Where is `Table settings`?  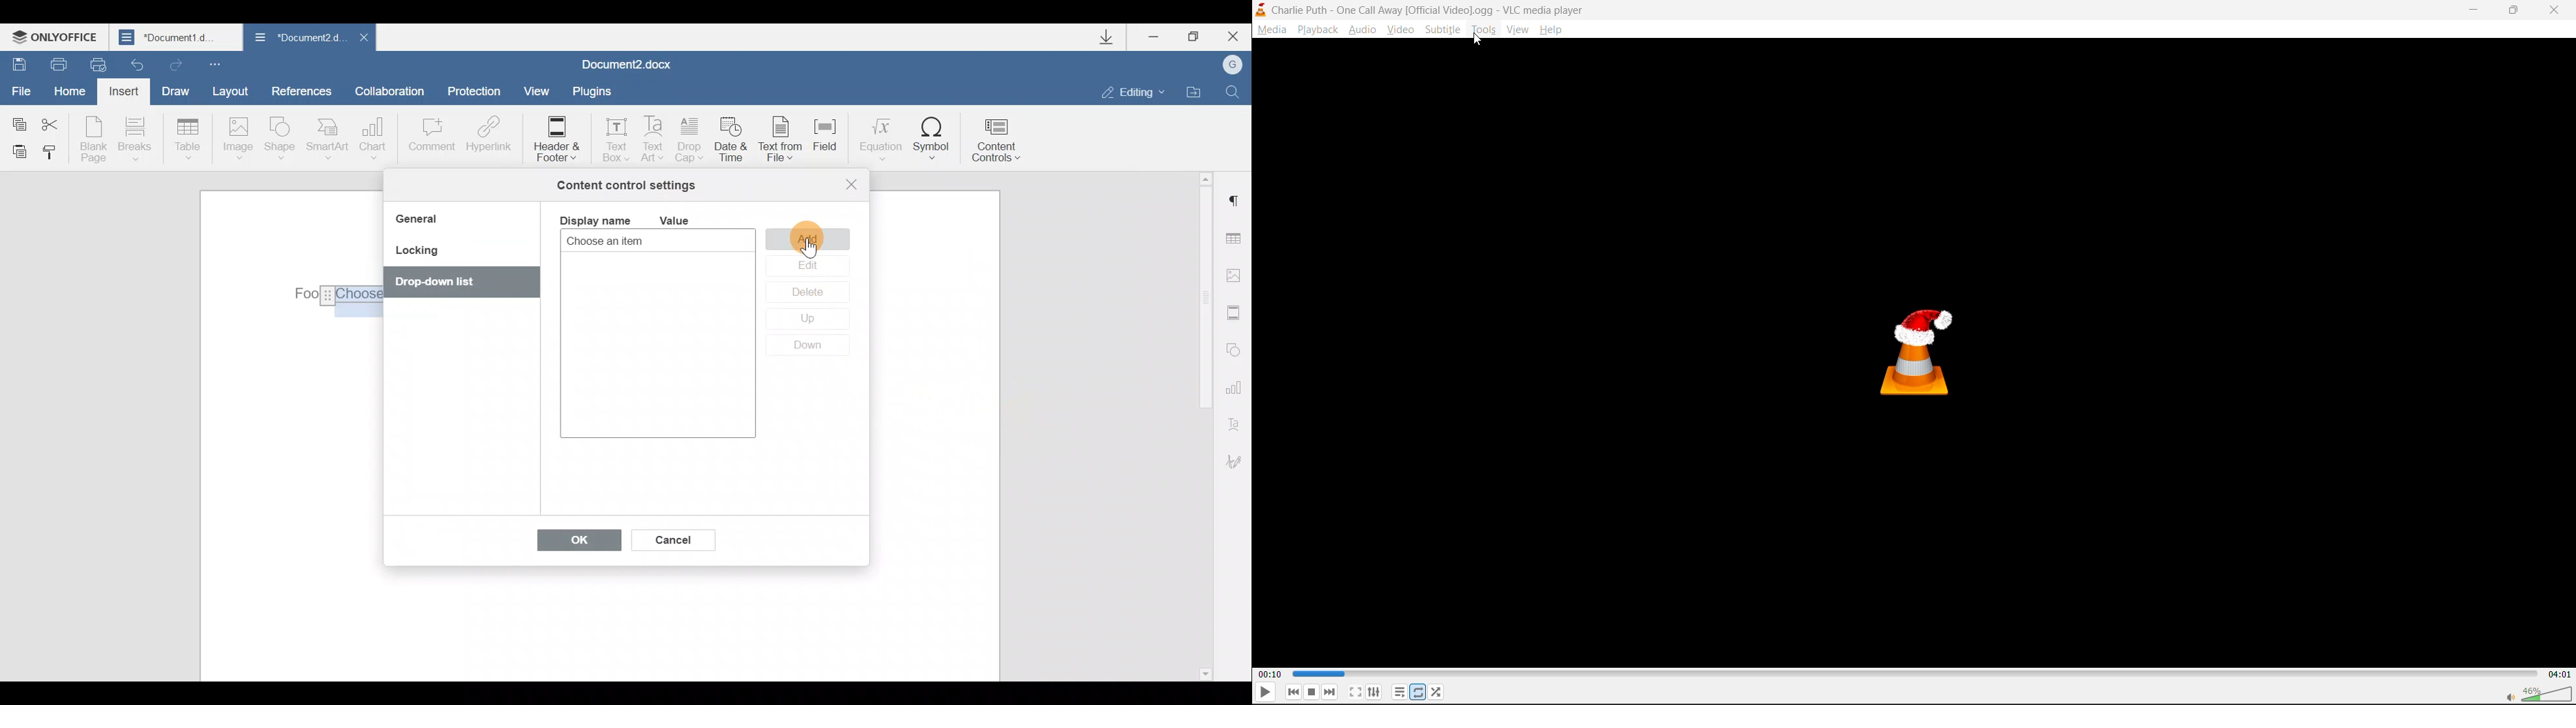
Table settings is located at coordinates (1238, 240).